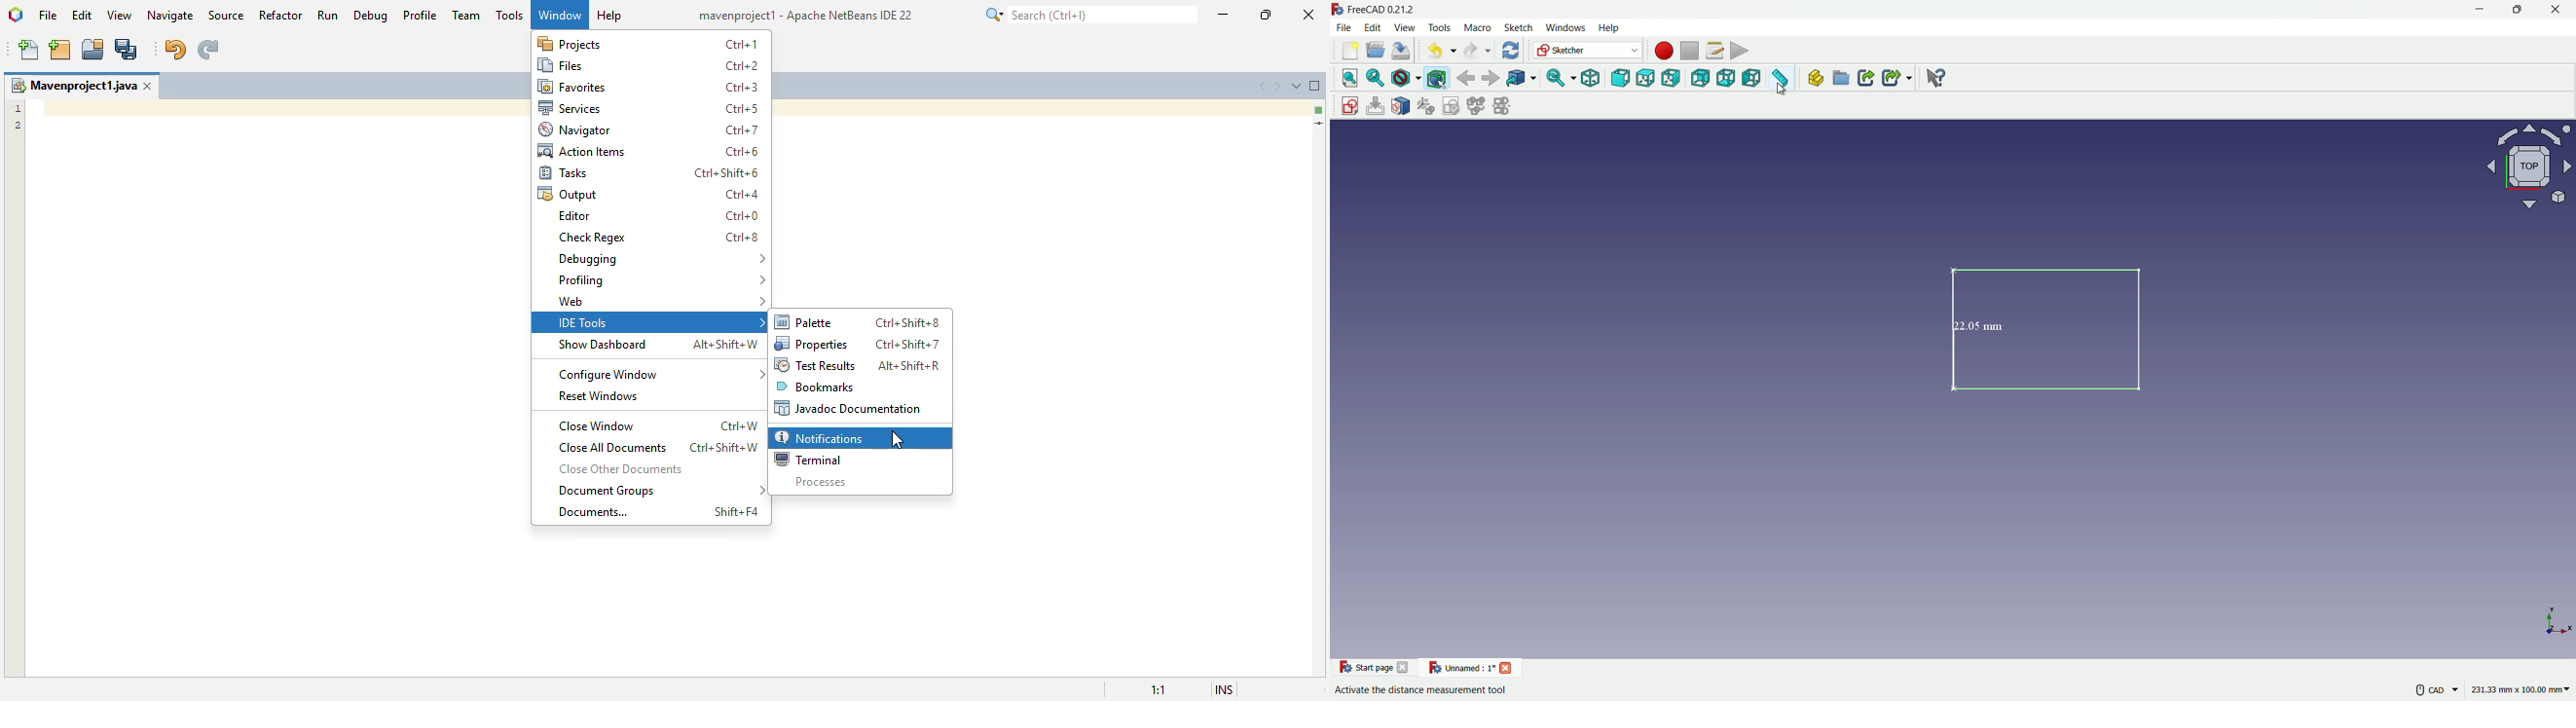 The height and width of the screenshot is (728, 2576). Describe the element at coordinates (1556, 79) in the screenshot. I see `sync view` at that location.